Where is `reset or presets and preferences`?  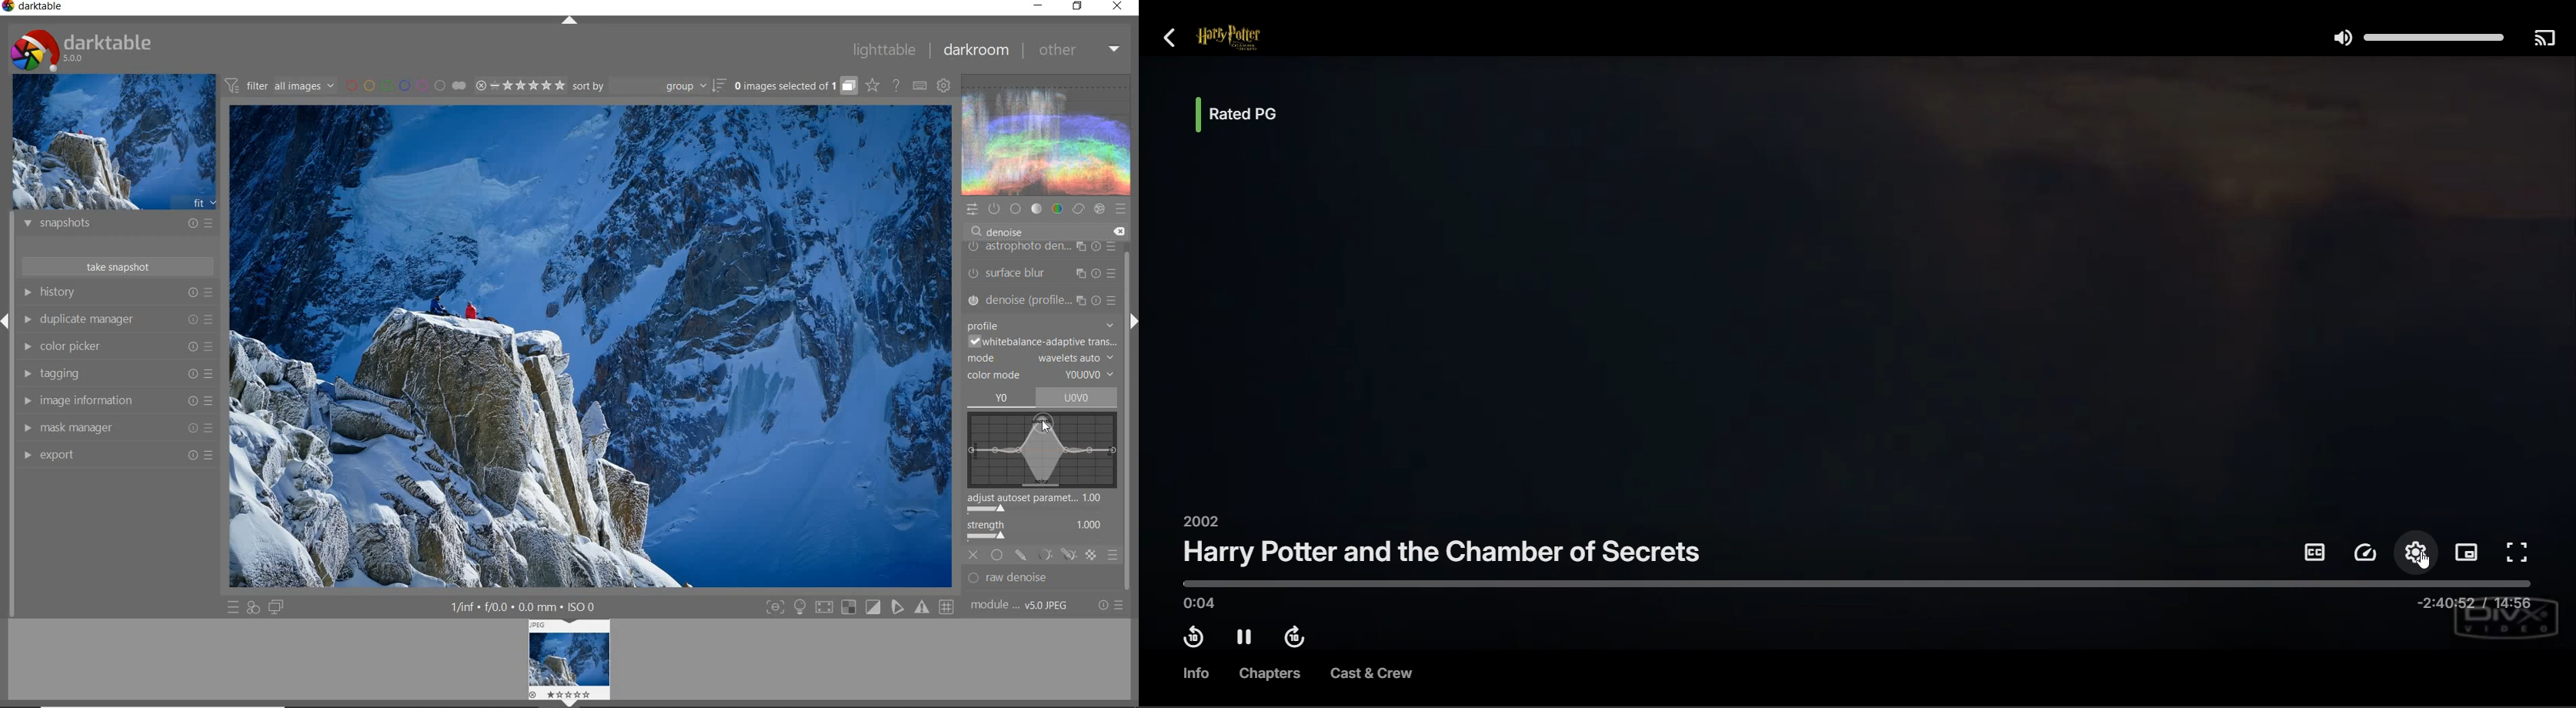
reset or presets and preferences is located at coordinates (1113, 605).